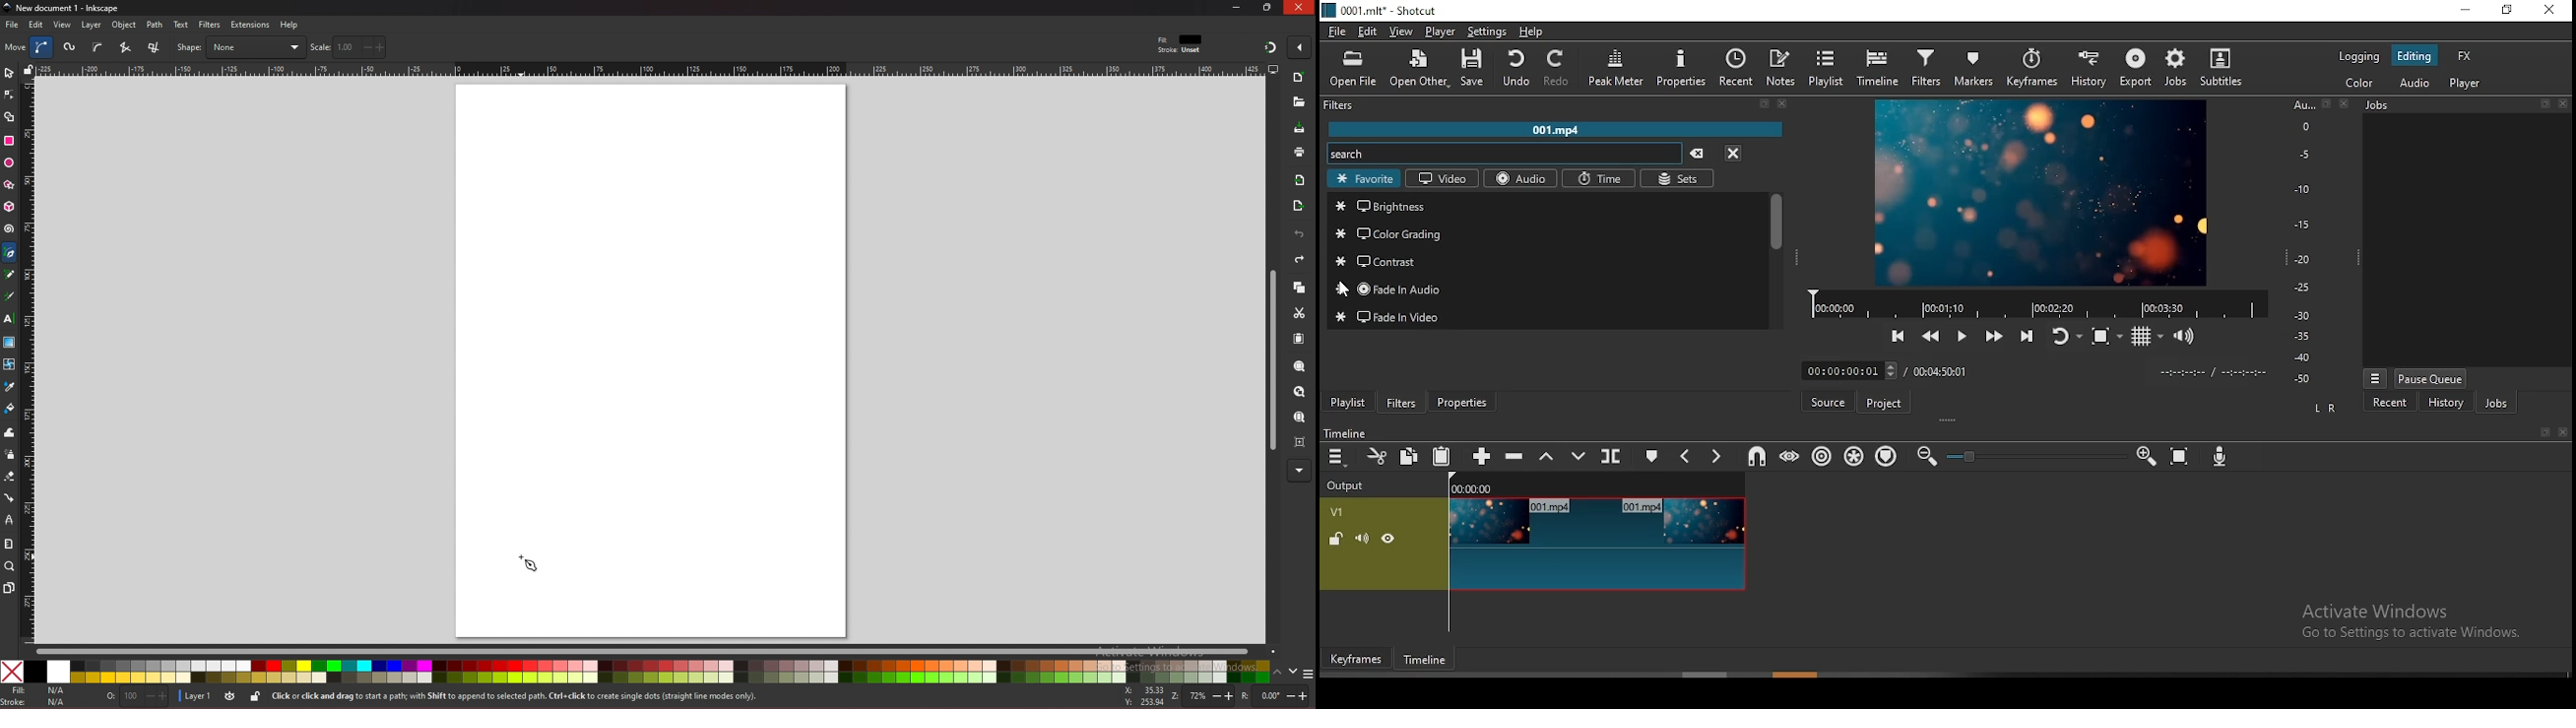 The height and width of the screenshot is (728, 2576). Describe the element at coordinates (2031, 66) in the screenshot. I see `keyframes` at that location.